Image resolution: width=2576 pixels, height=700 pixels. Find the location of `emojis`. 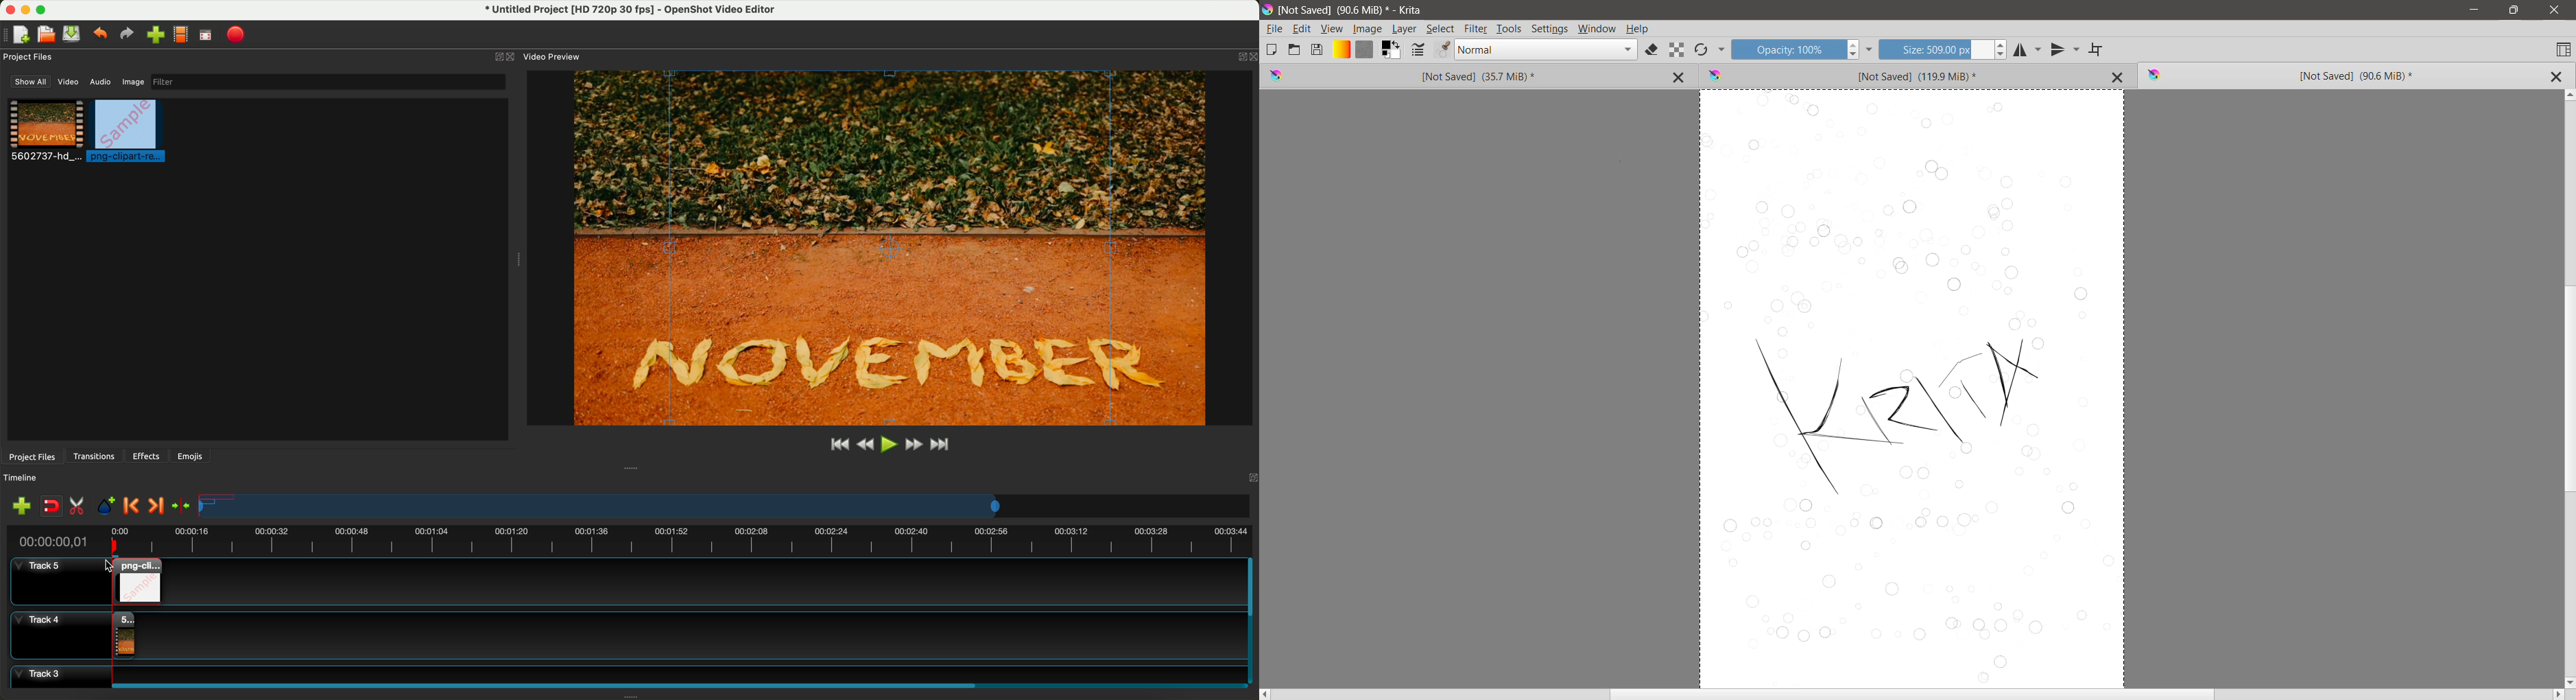

emojis is located at coordinates (190, 455).